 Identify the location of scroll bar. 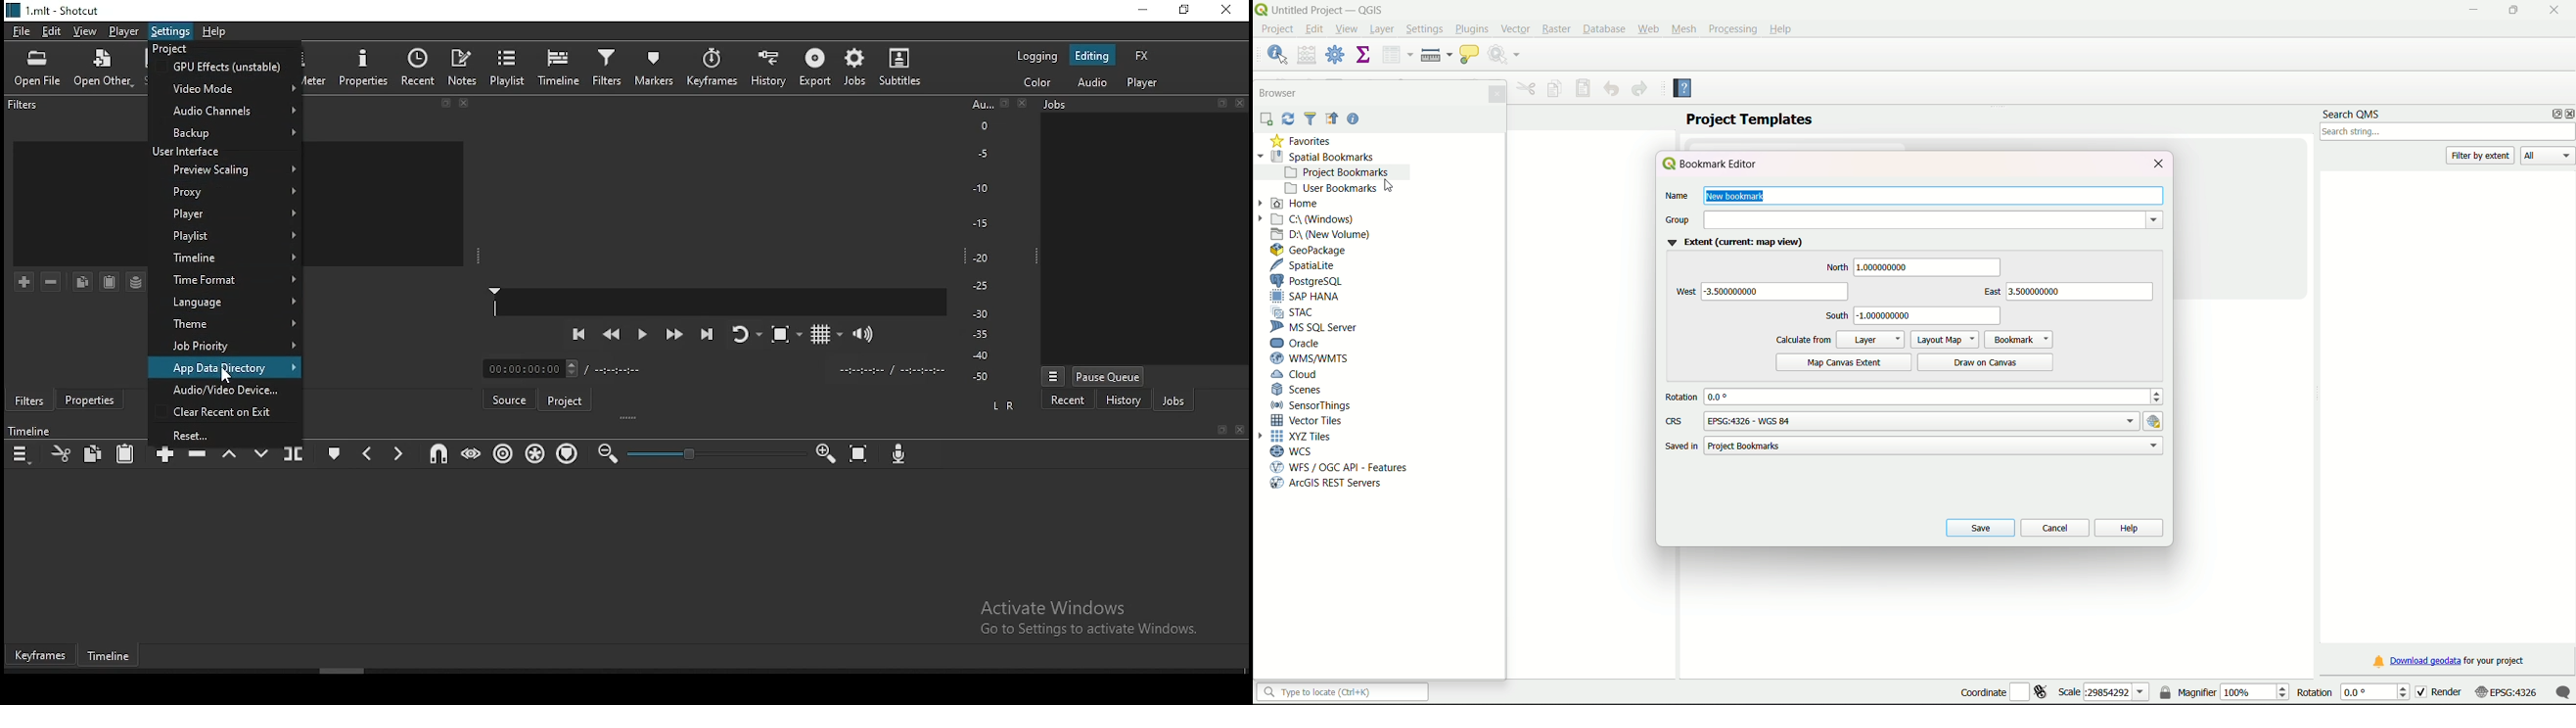
(370, 672).